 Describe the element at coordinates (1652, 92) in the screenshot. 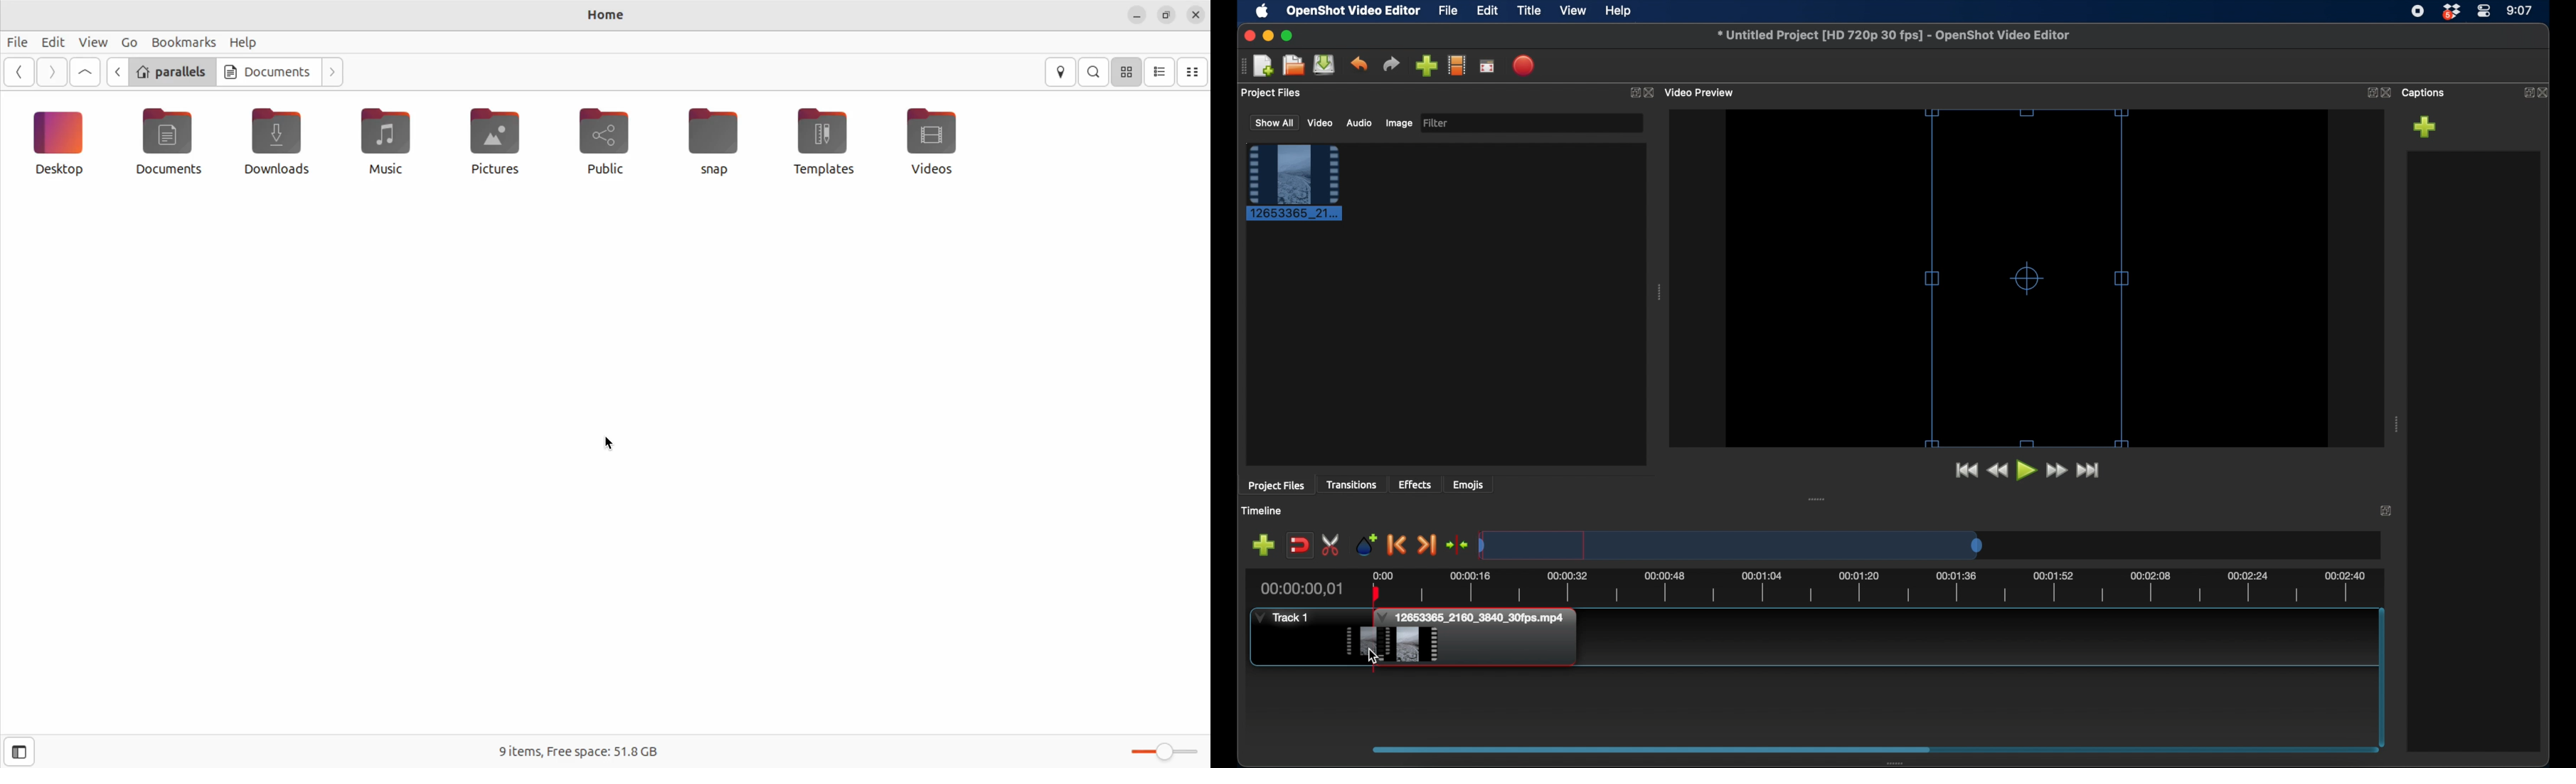

I see `close` at that location.